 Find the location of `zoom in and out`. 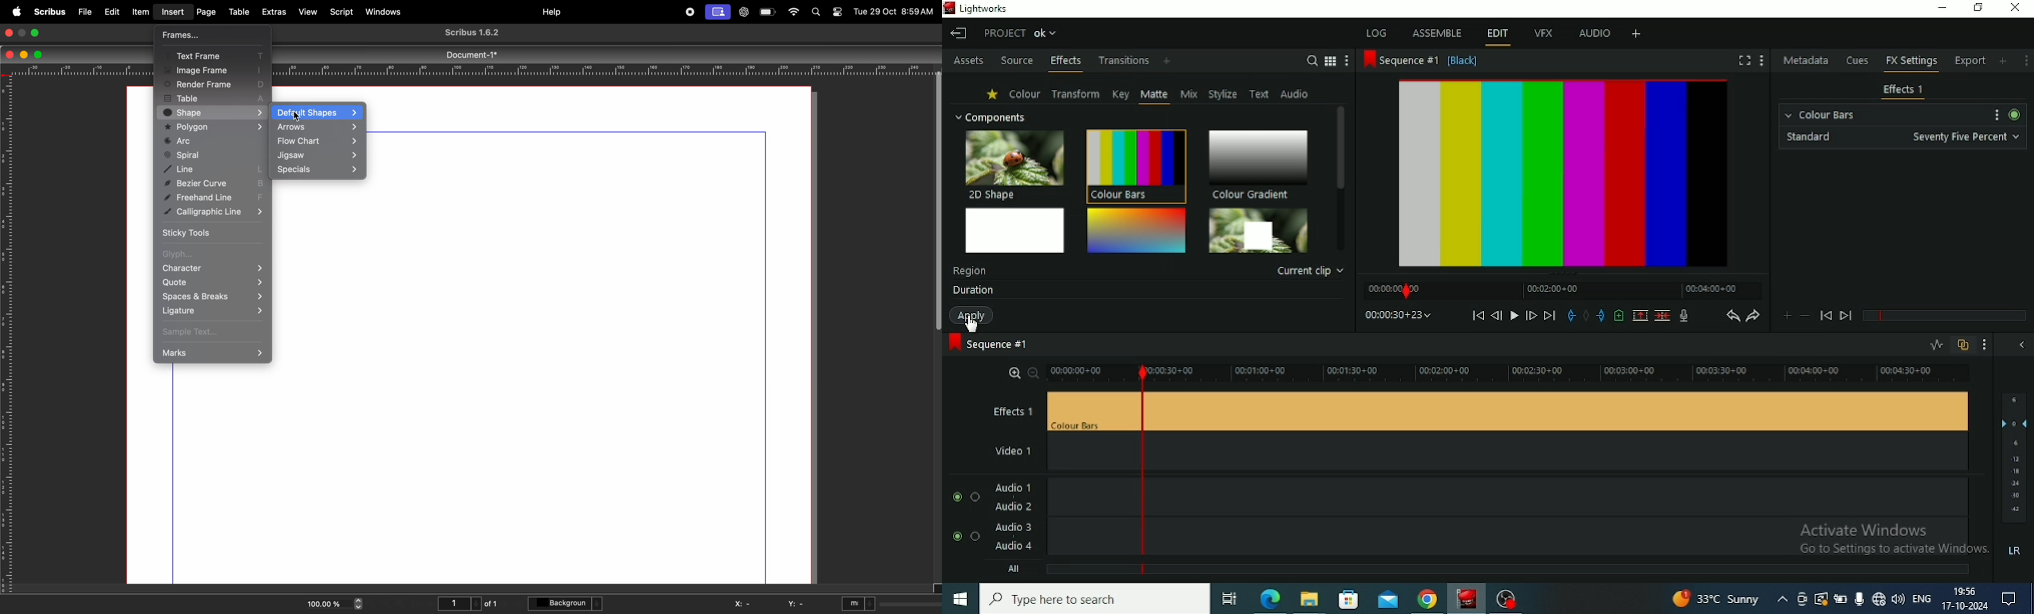

zoom in and out is located at coordinates (359, 604).